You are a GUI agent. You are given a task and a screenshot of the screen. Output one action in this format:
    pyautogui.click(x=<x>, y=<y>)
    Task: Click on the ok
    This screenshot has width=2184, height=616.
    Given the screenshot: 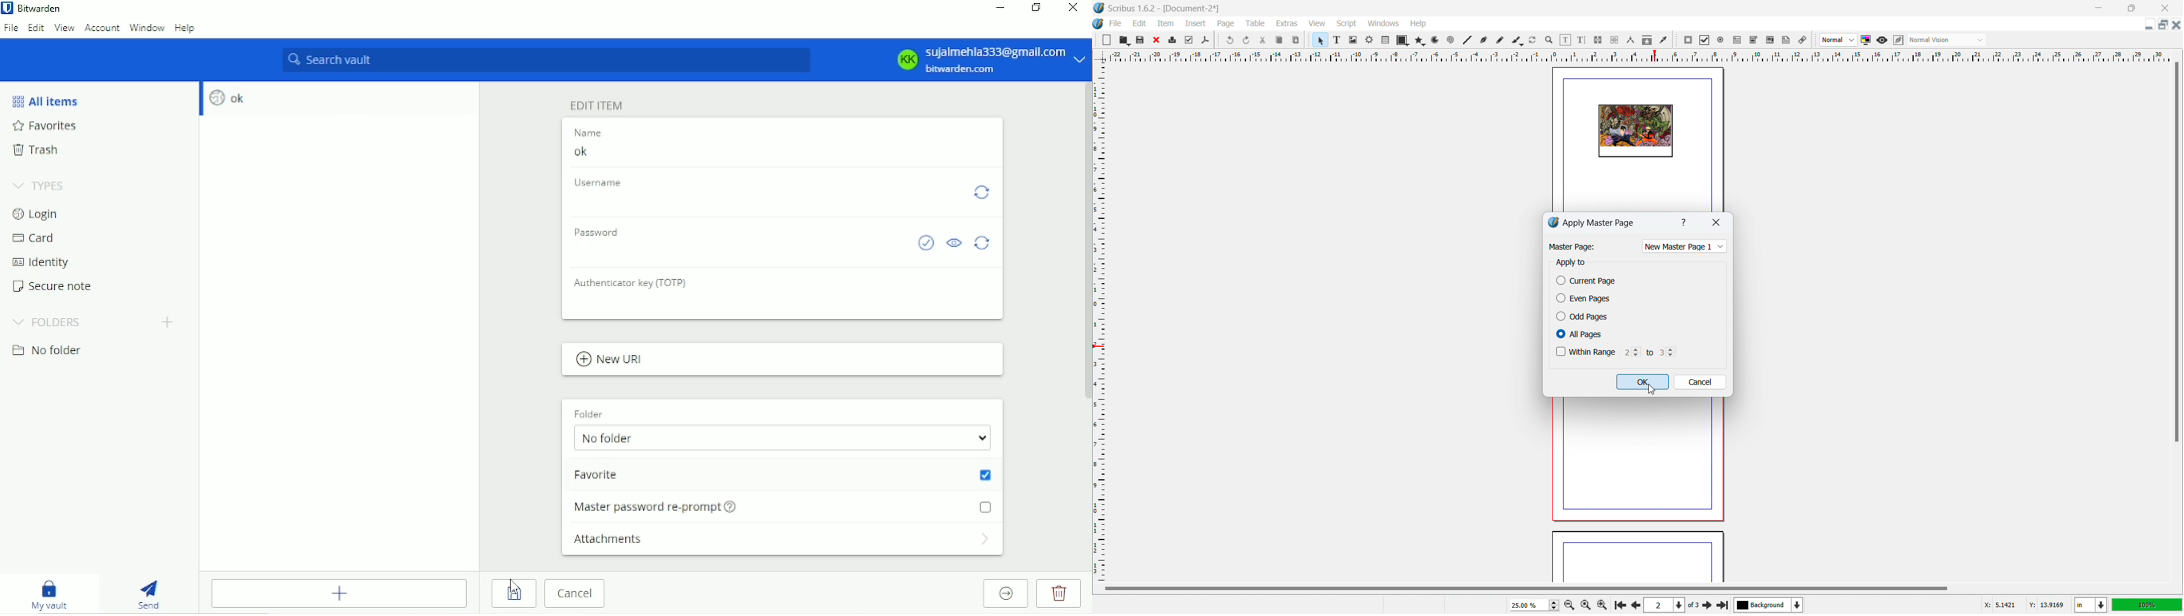 What is the action you would take?
    pyautogui.click(x=779, y=153)
    